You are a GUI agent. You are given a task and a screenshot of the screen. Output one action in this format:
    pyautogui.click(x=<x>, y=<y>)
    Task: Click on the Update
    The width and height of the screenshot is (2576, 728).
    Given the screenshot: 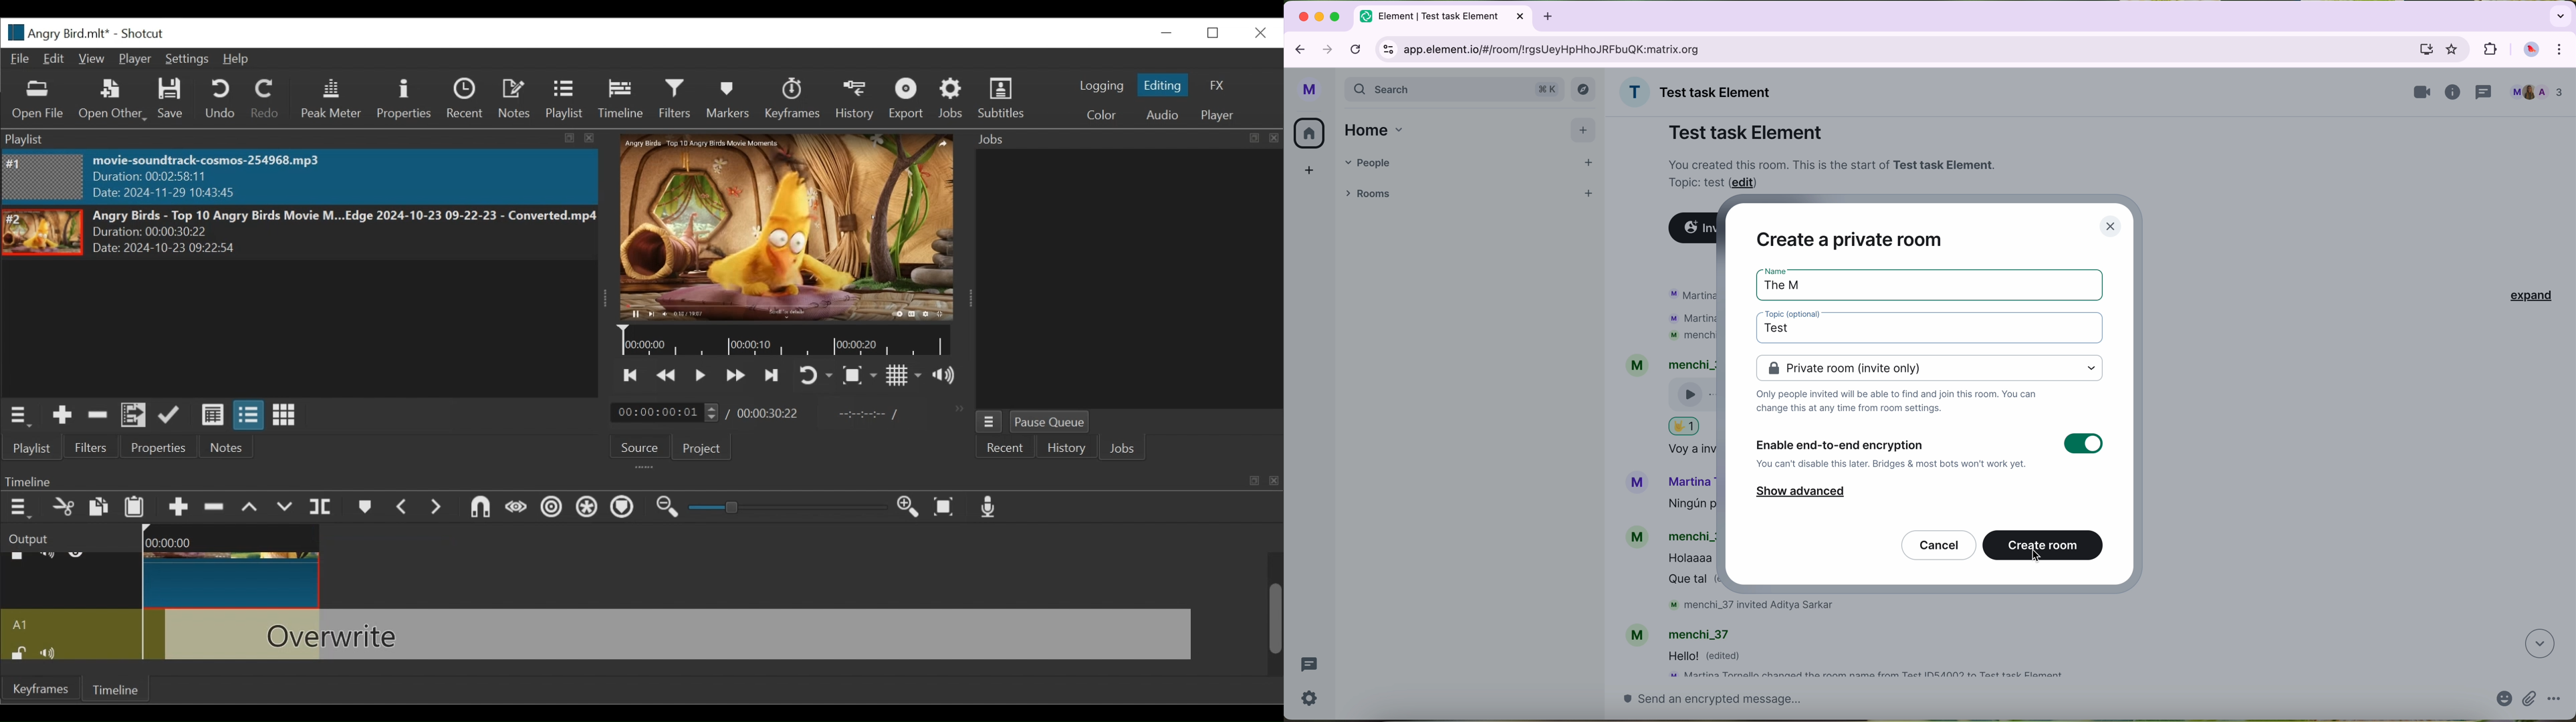 What is the action you would take?
    pyautogui.click(x=173, y=415)
    